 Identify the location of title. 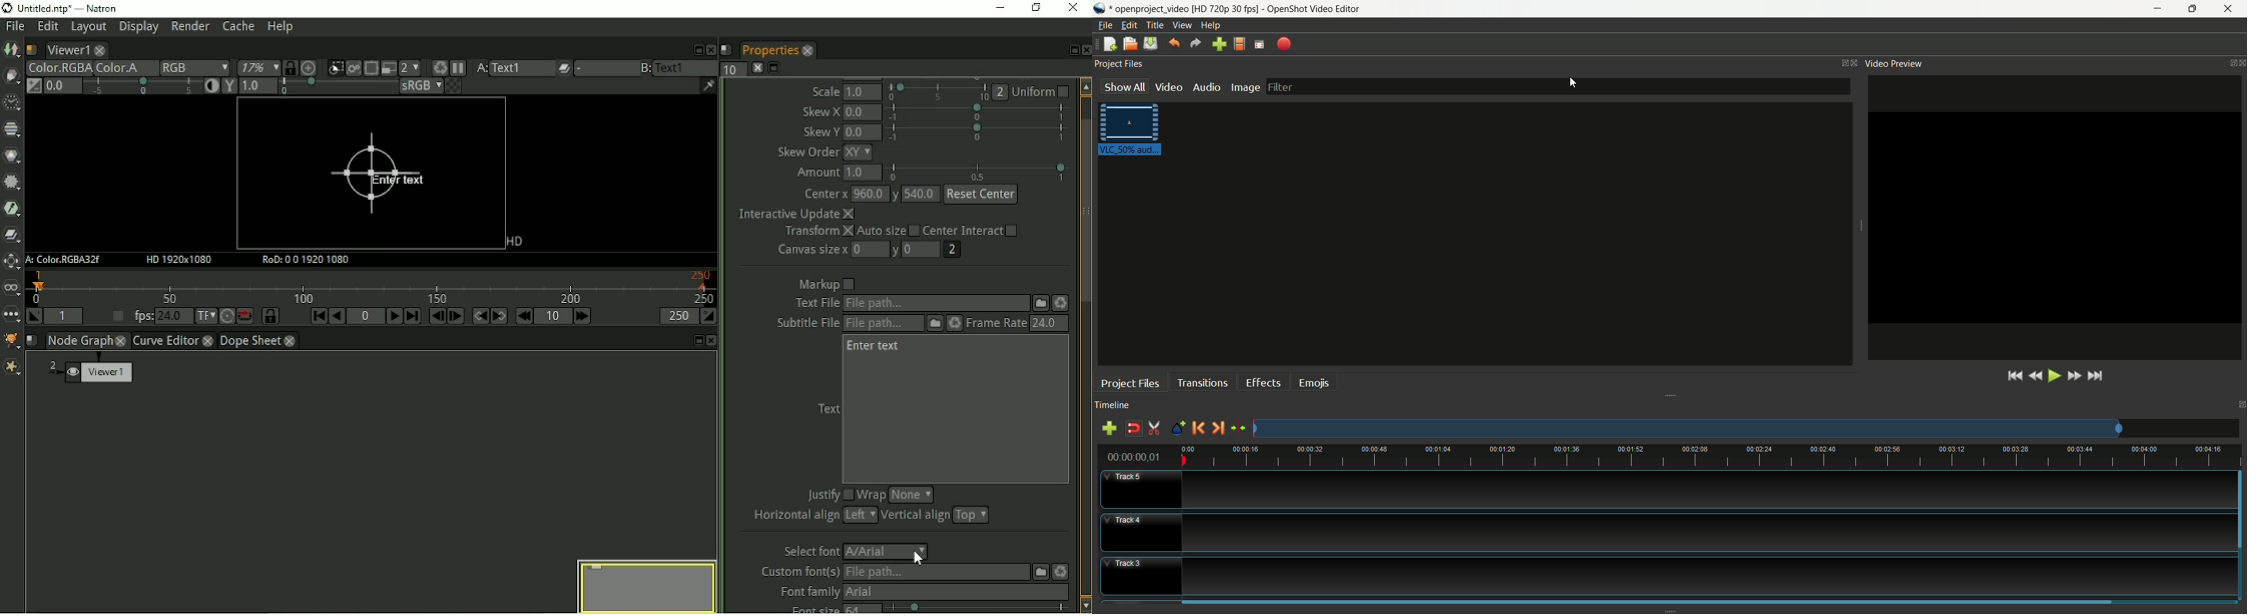
(1155, 24).